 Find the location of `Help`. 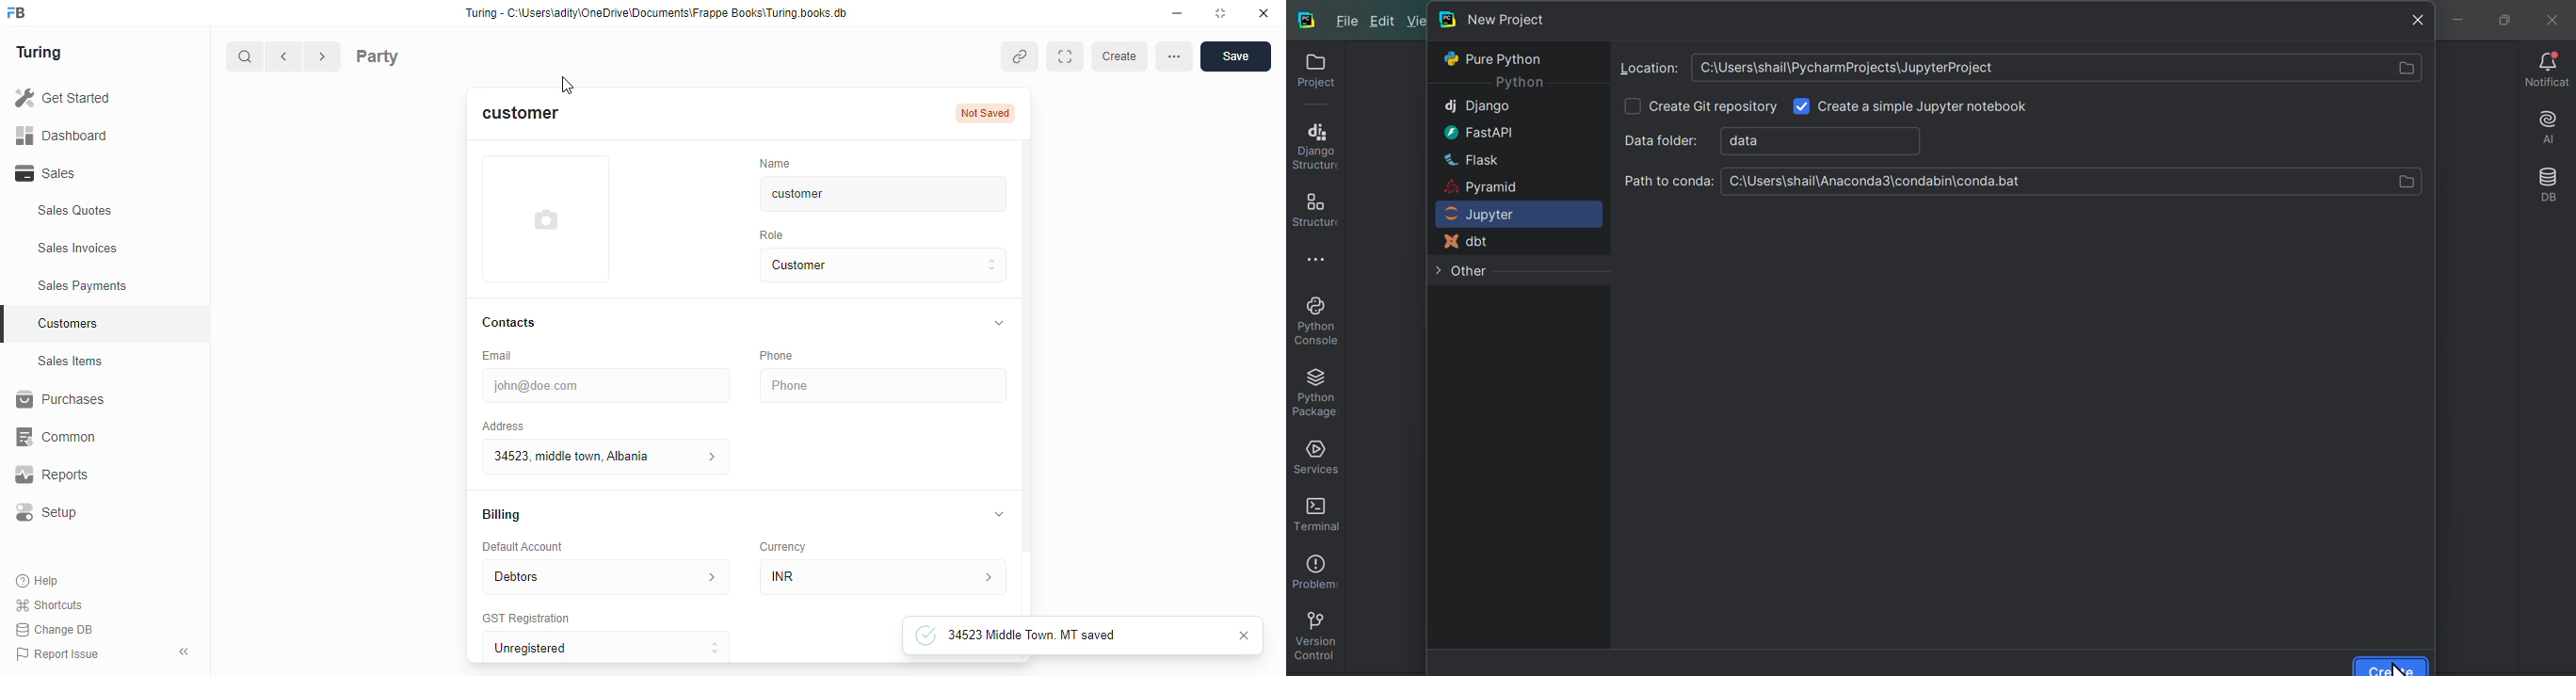

Help is located at coordinates (40, 582).